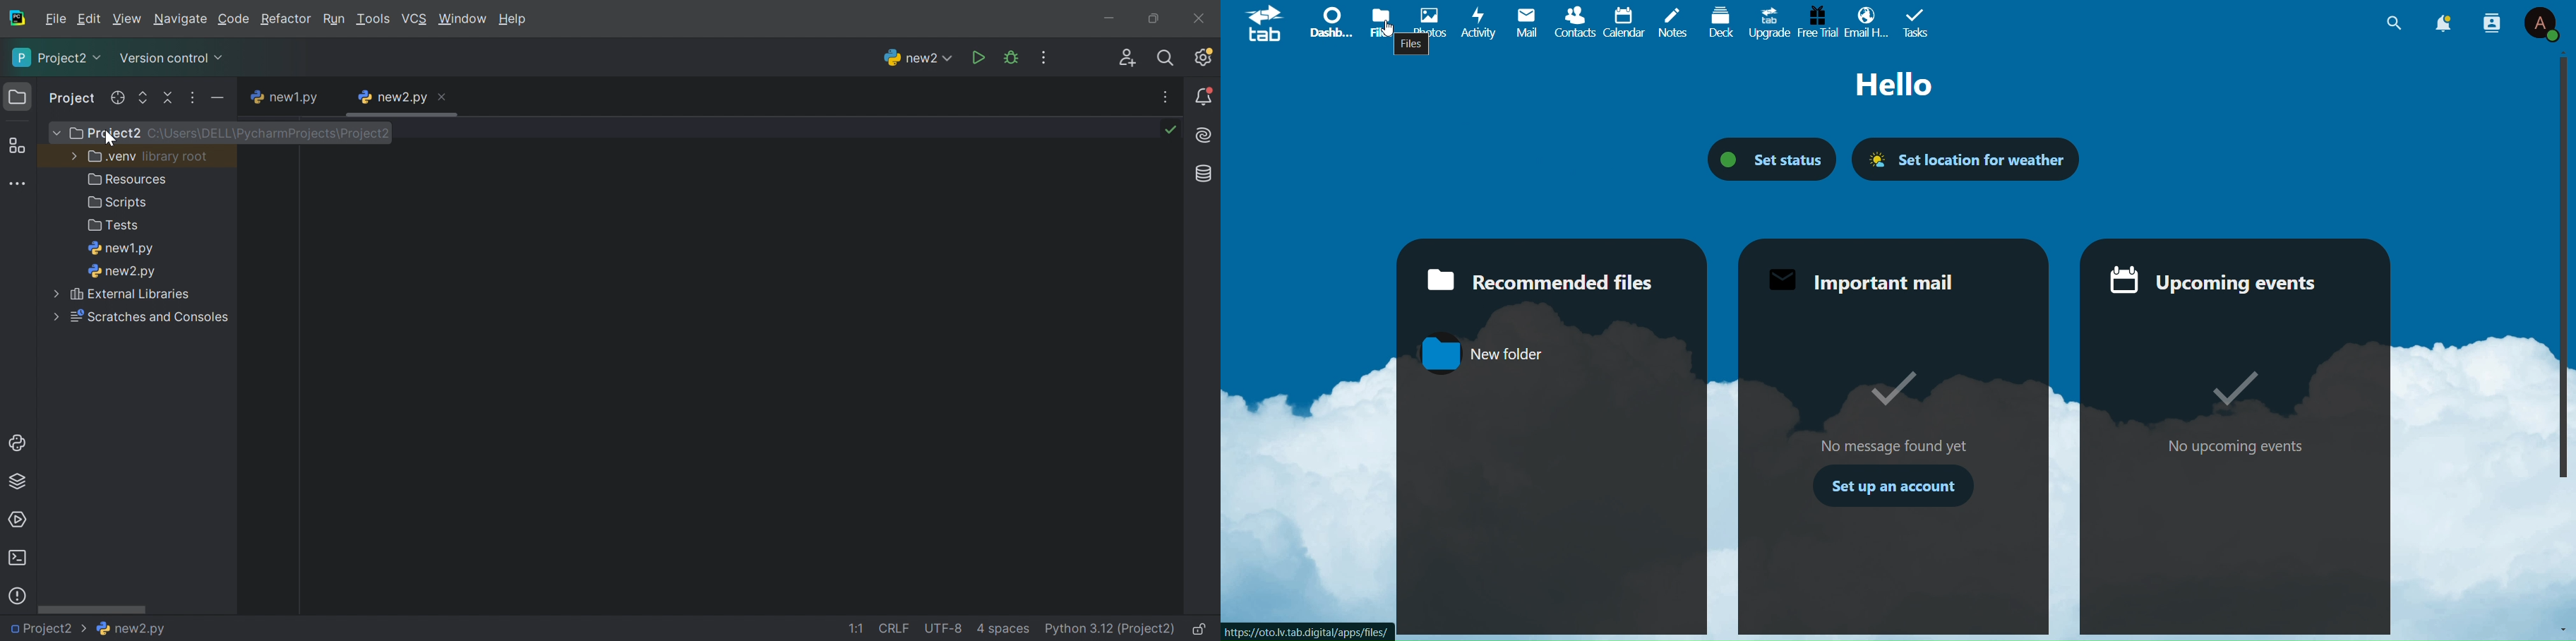  What do you see at coordinates (1817, 21) in the screenshot?
I see `Free Trial` at bounding box center [1817, 21].